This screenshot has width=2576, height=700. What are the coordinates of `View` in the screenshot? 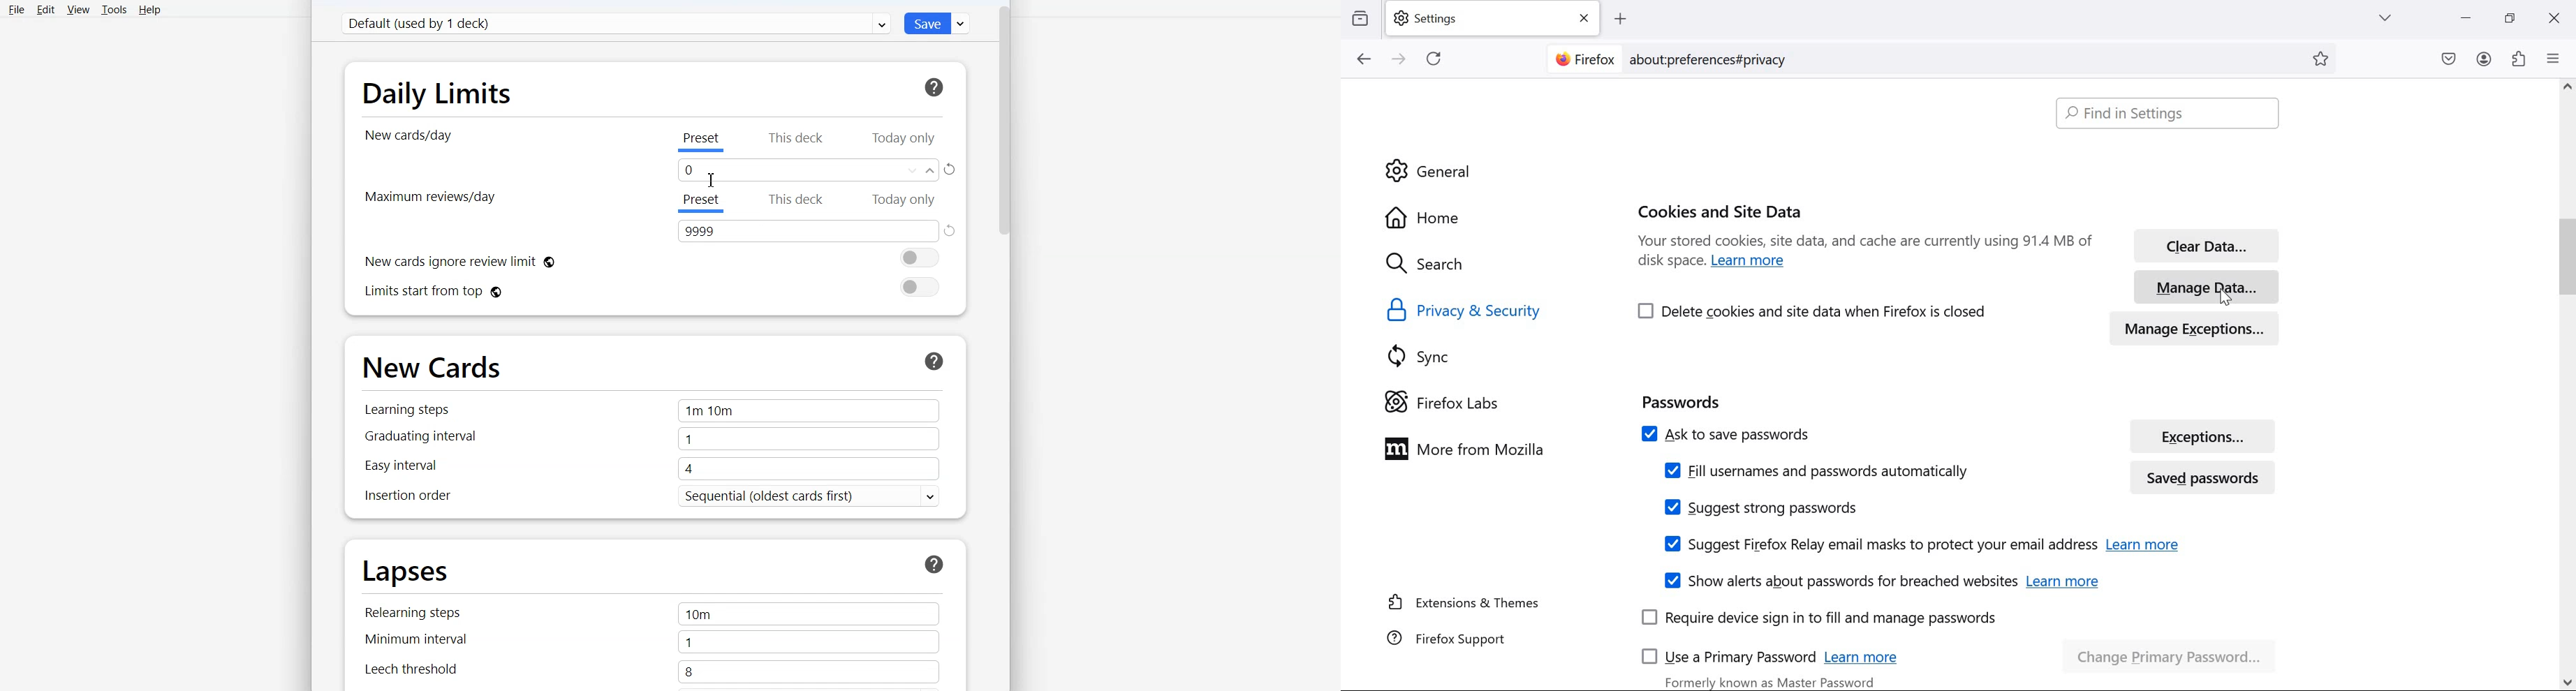 It's located at (78, 10).